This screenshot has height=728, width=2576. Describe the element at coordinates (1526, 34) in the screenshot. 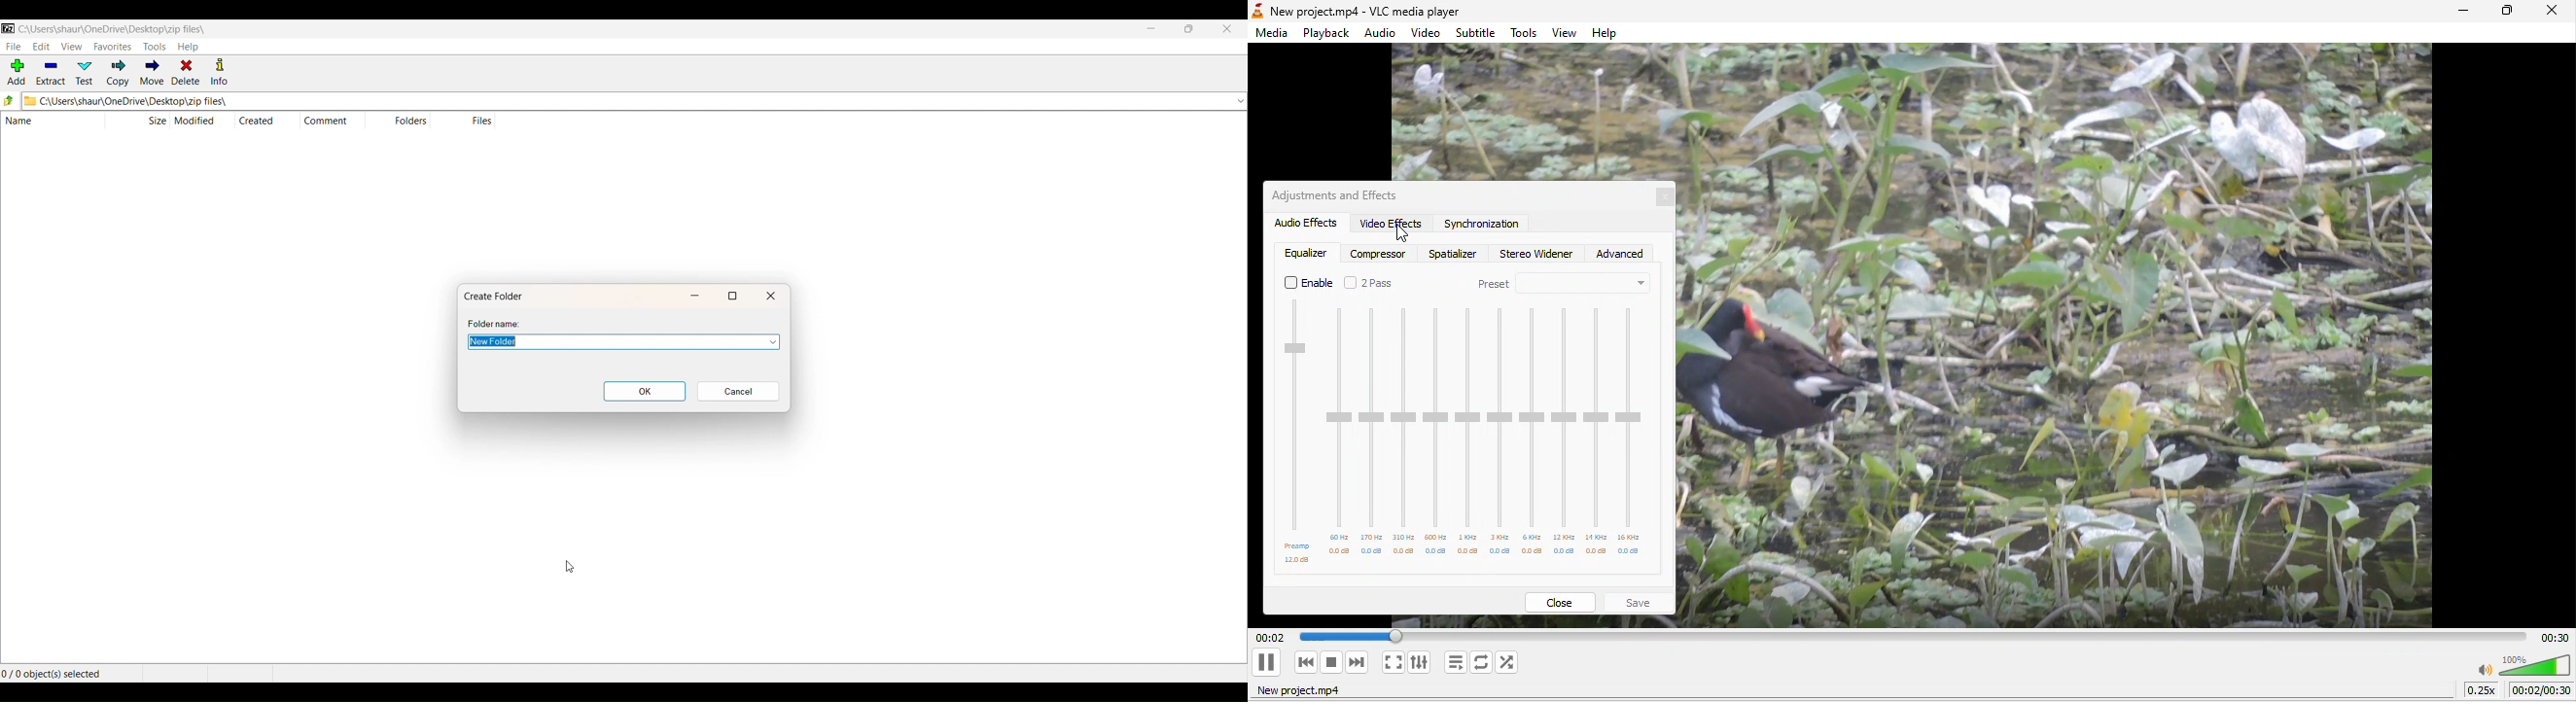

I see `tools` at that location.